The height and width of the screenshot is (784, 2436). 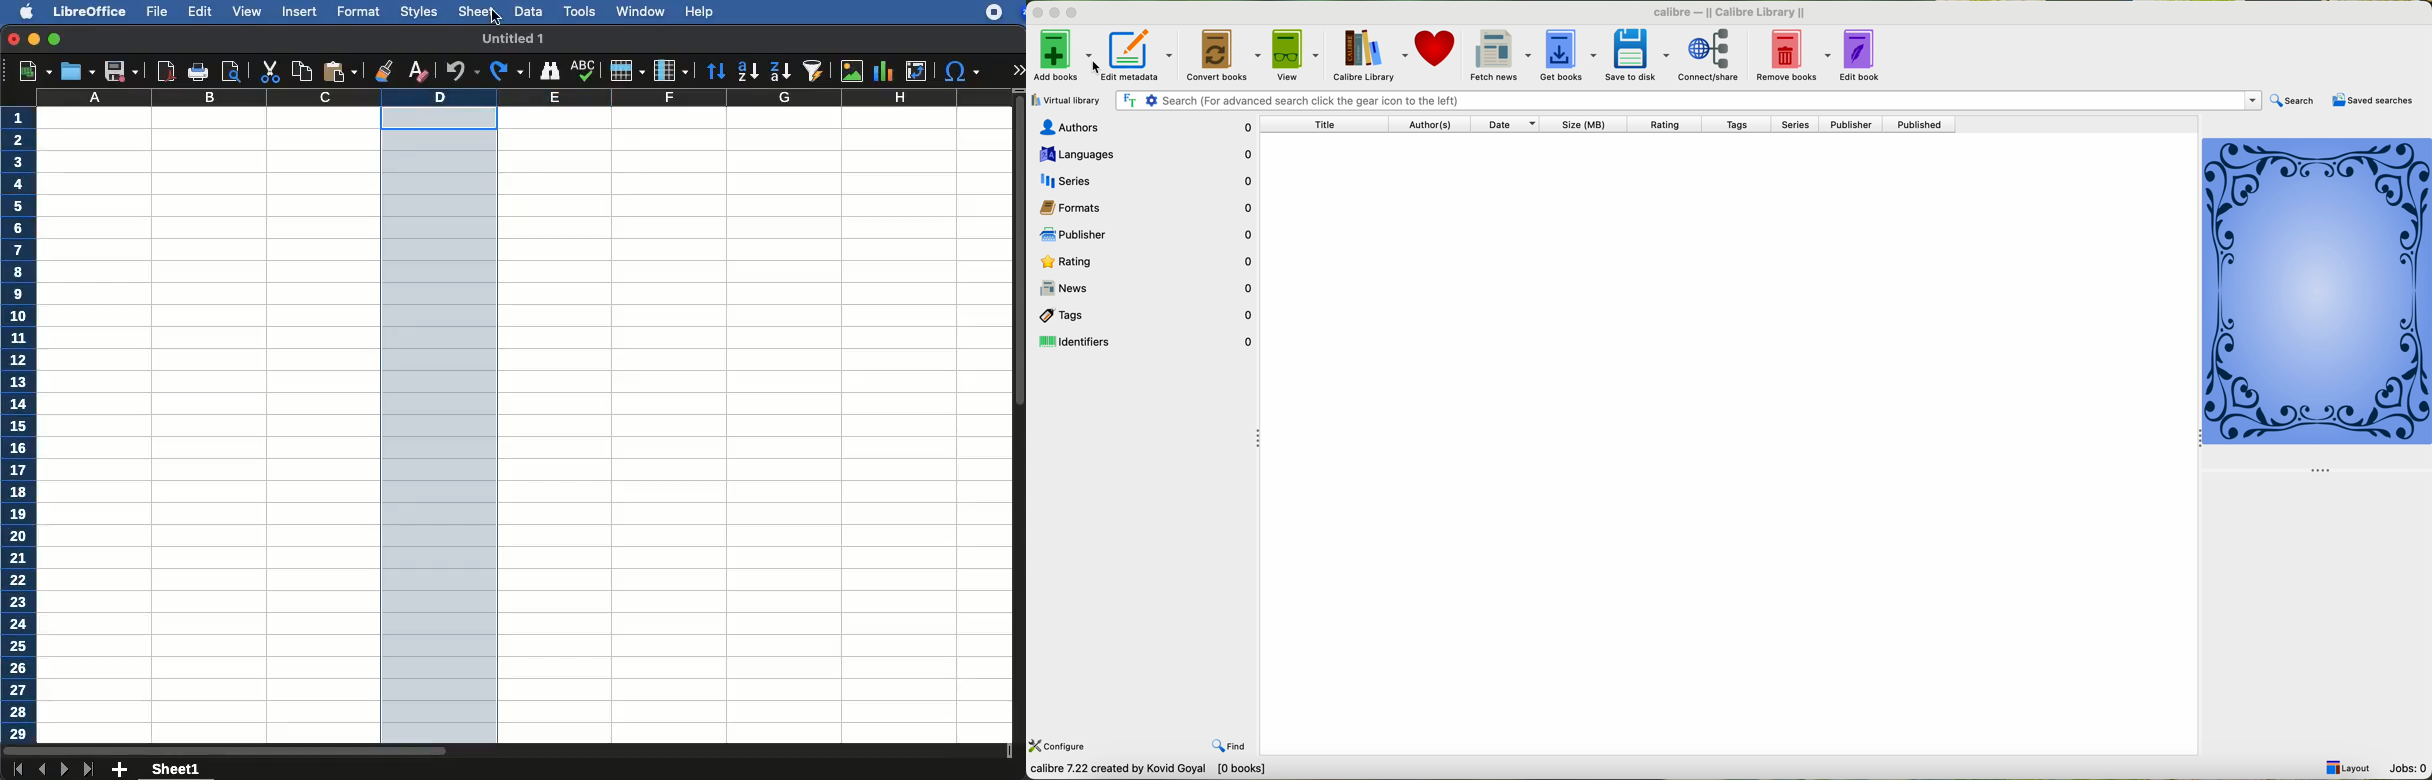 What do you see at coordinates (13, 39) in the screenshot?
I see `close` at bounding box center [13, 39].